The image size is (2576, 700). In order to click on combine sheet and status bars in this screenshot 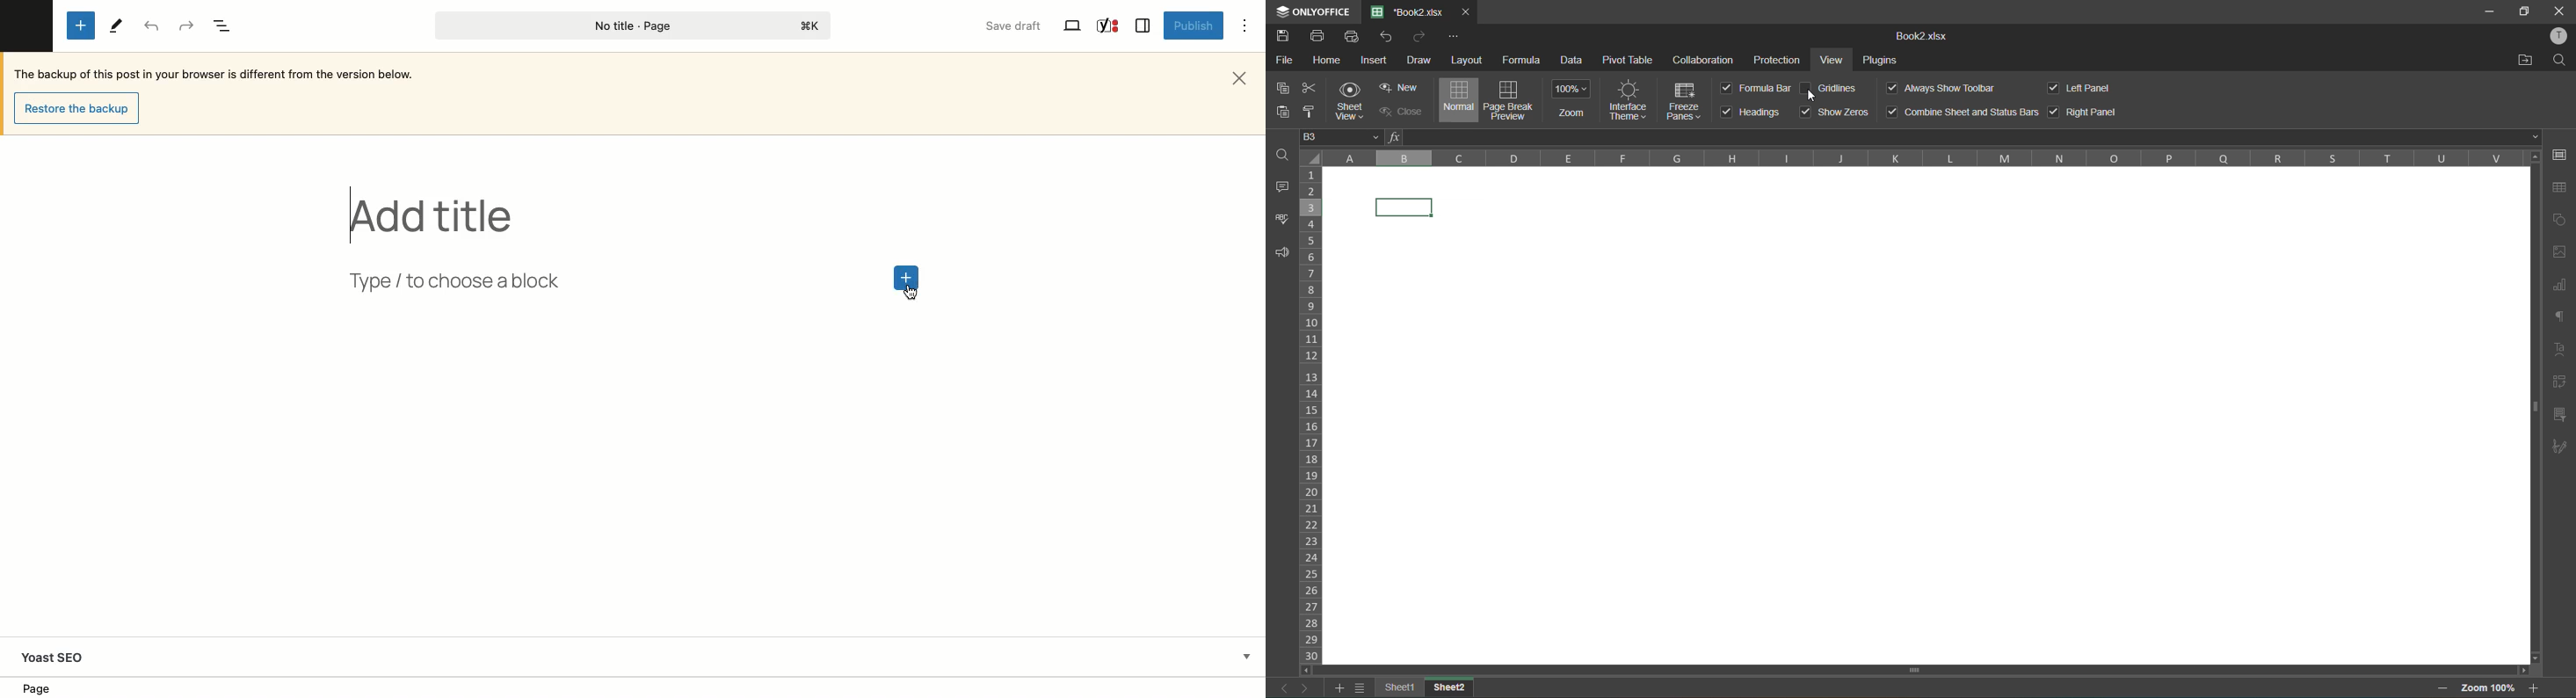, I will do `click(1961, 111)`.